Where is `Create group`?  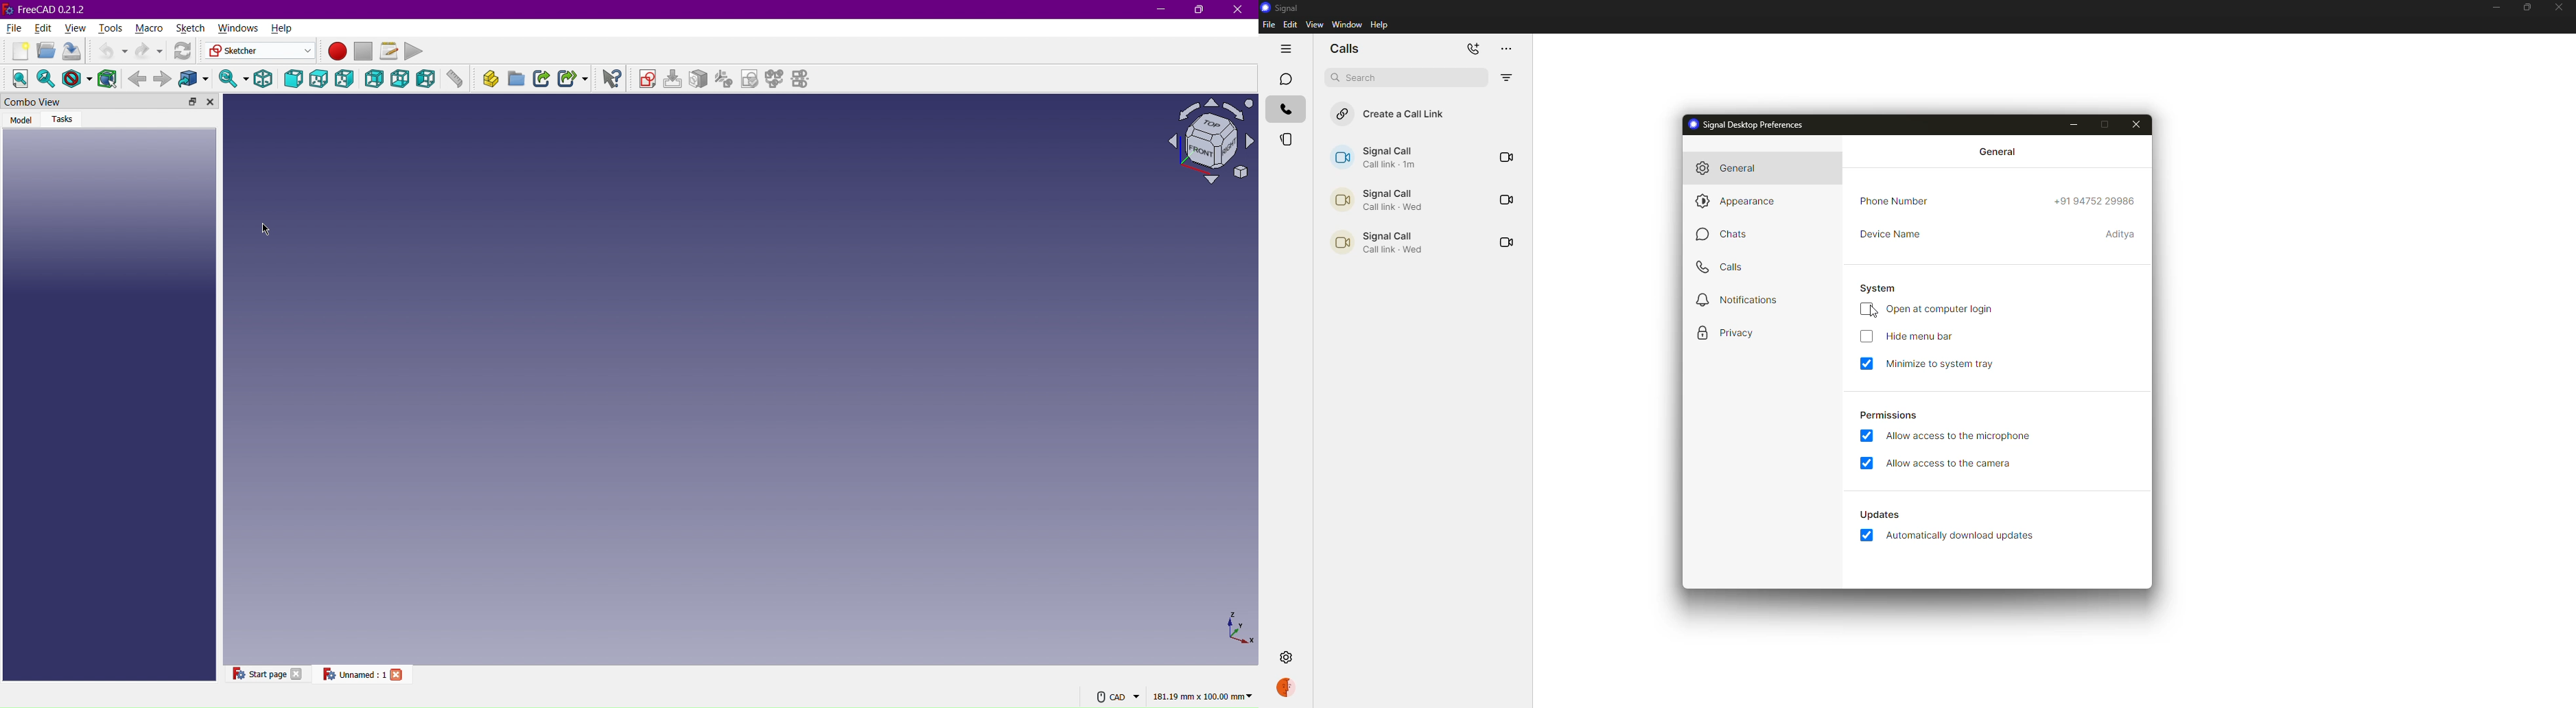 Create group is located at coordinates (515, 77).